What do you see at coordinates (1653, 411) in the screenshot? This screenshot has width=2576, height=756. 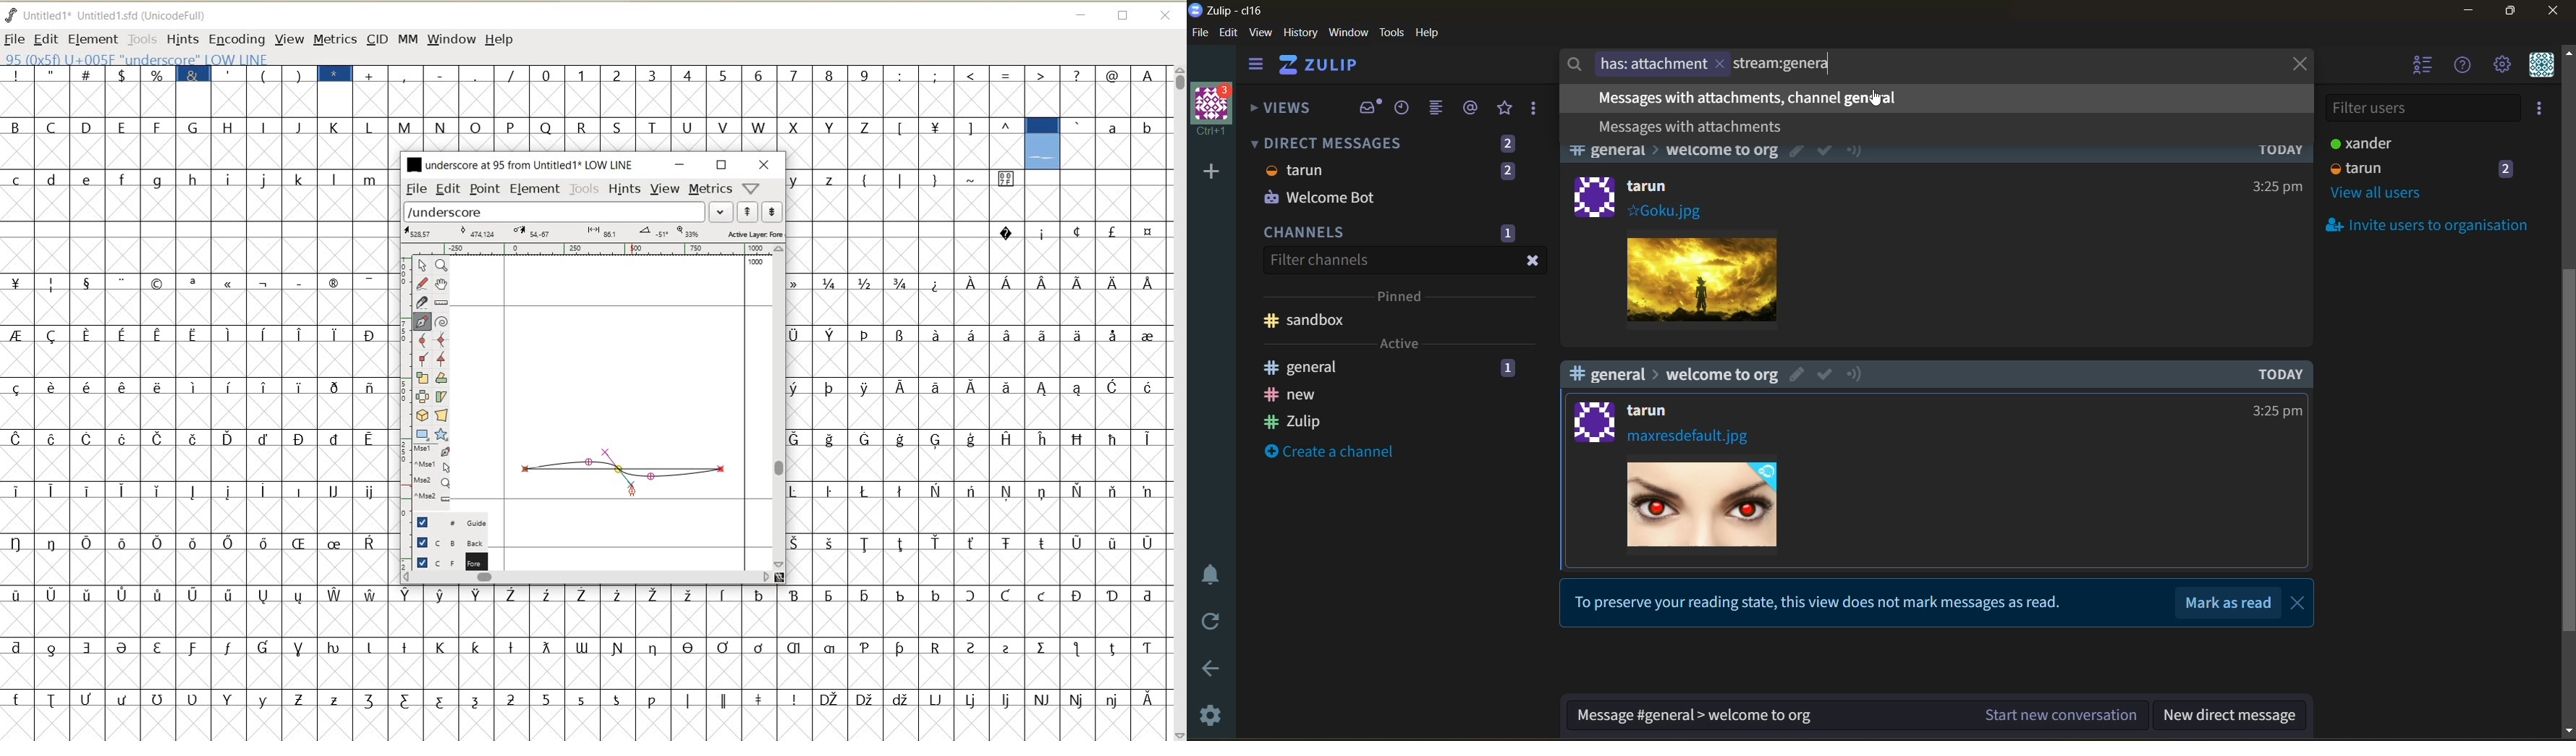 I see `tarun` at bounding box center [1653, 411].